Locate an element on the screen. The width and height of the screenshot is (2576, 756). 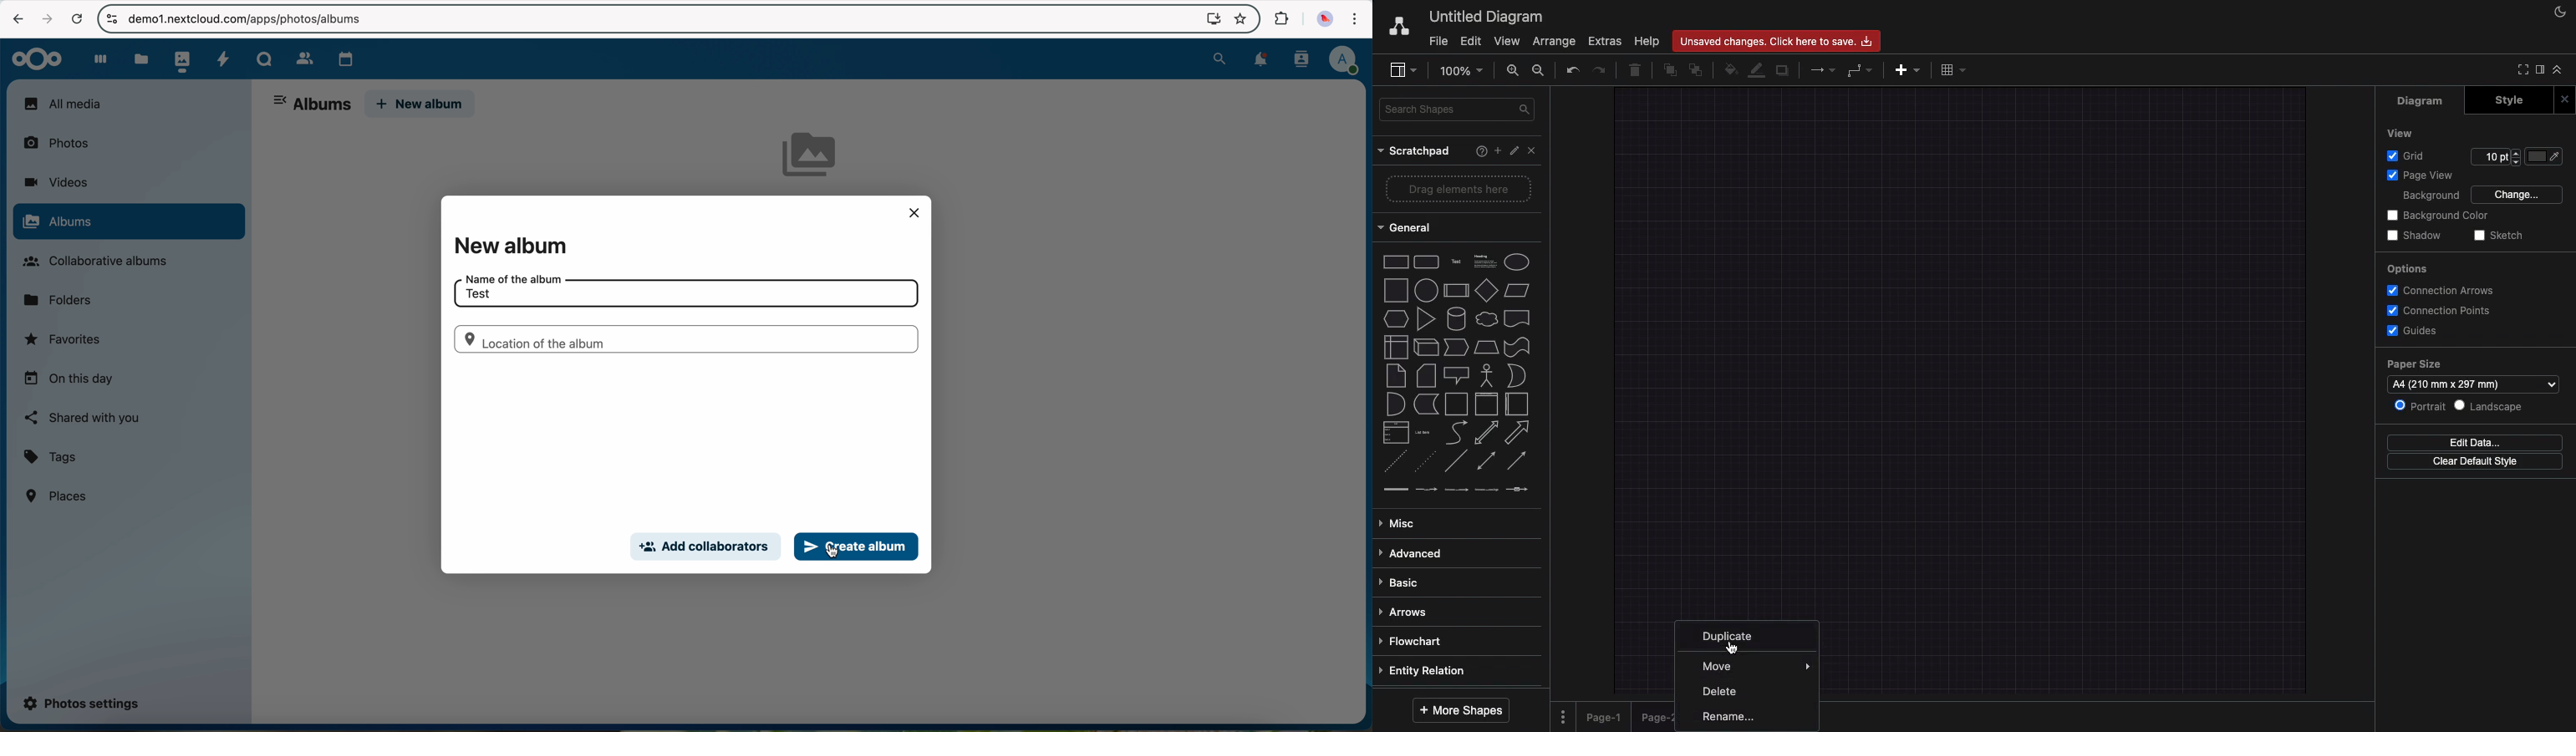
Options is located at coordinates (2407, 269).